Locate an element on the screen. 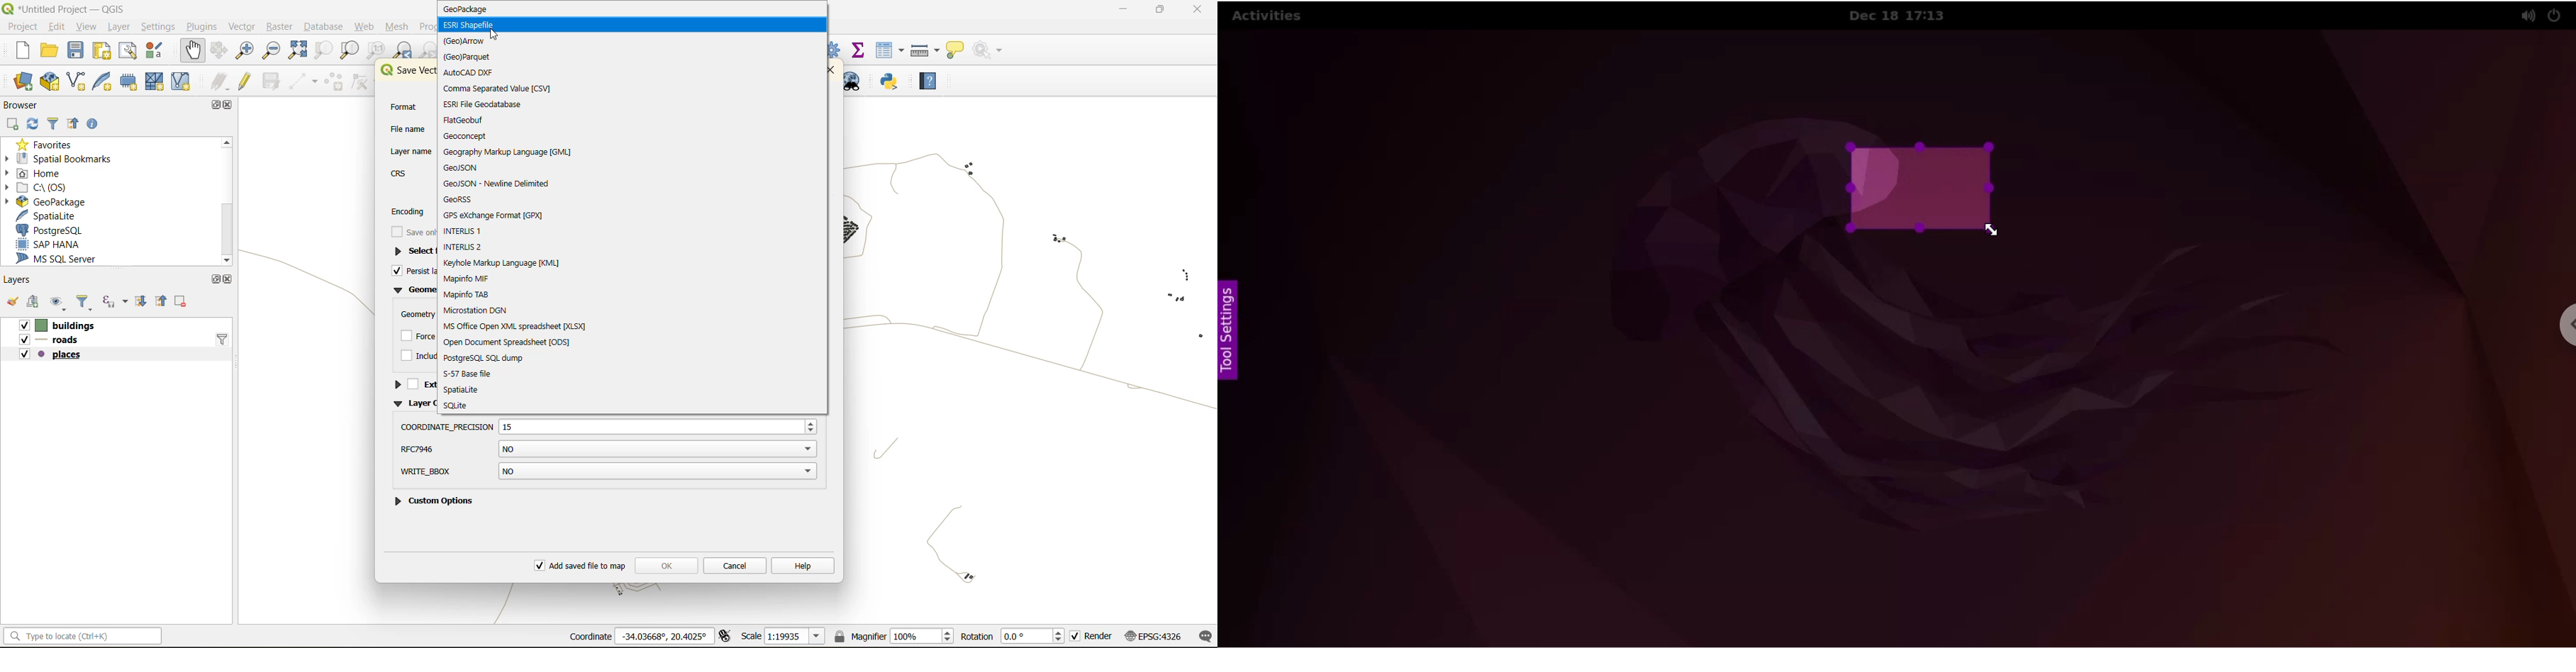 Image resolution: width=2576 pixels, height=672 pixels. filter is located at coordinates (224, 339).